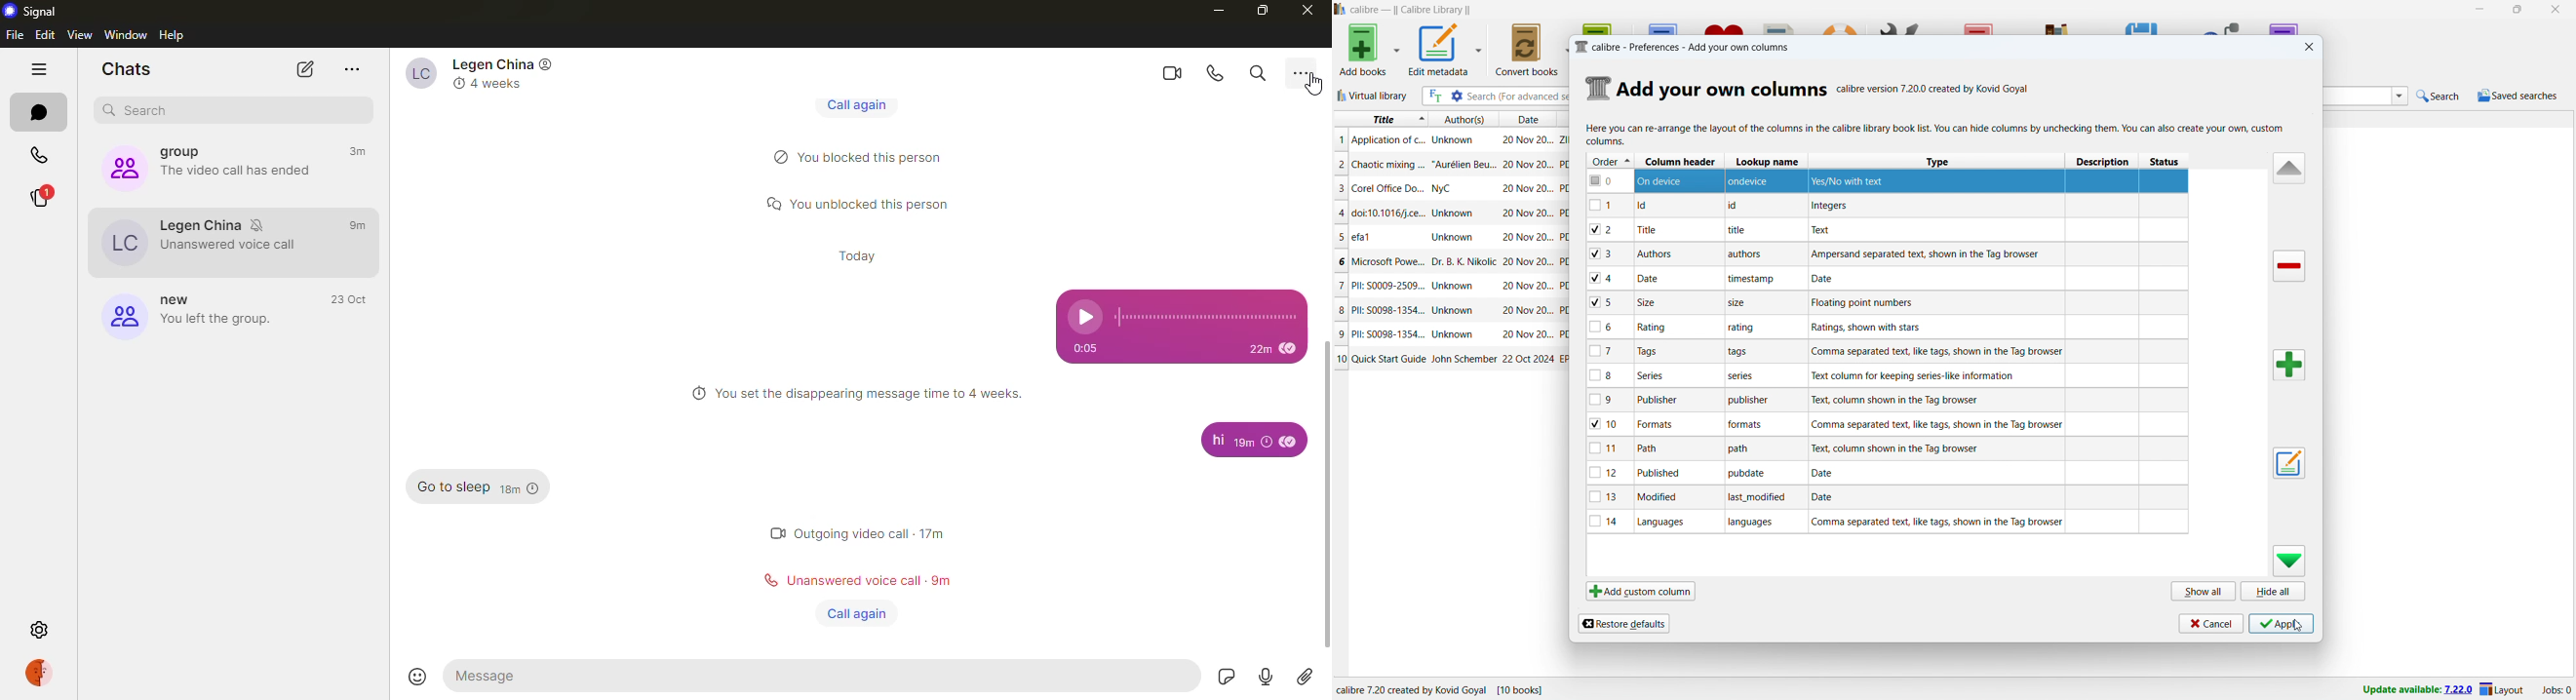 The image size is (2576, 700). Describe the element at coordinates (1664, 401) in the screenshot. I see `publisher` at that location.